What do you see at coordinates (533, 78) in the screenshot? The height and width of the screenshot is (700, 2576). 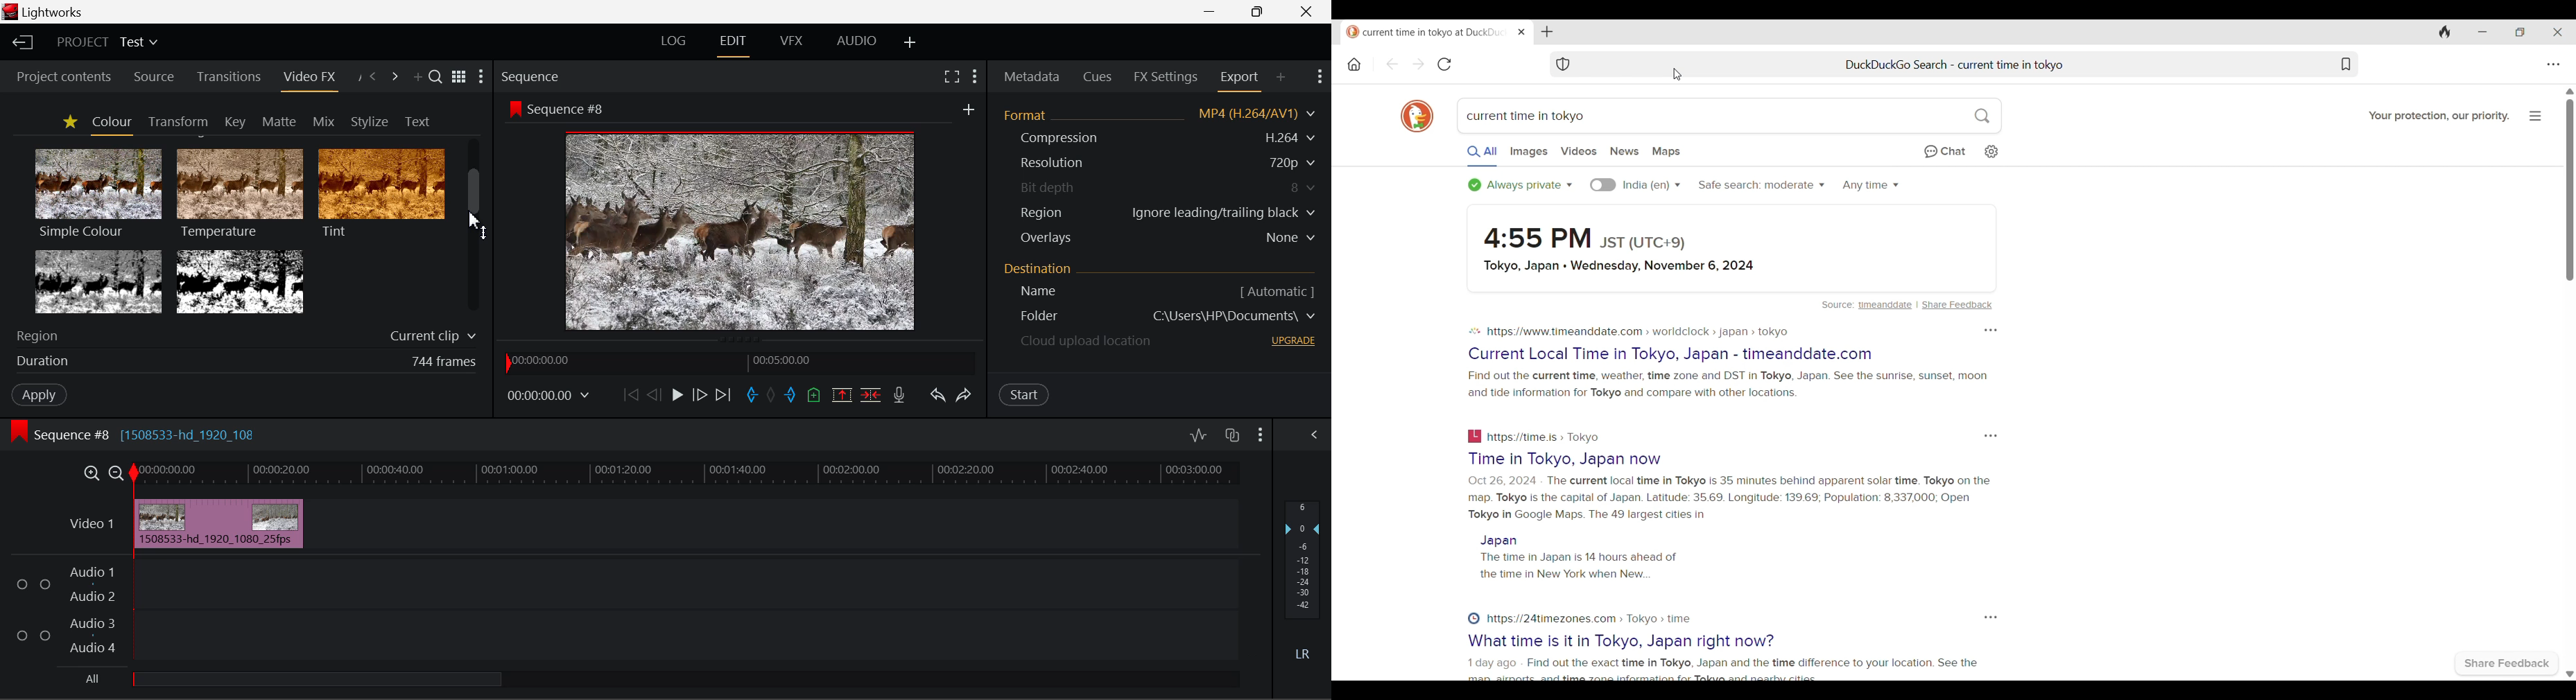 I see `Sequence Preview Section` at bounding box center [533, 78].